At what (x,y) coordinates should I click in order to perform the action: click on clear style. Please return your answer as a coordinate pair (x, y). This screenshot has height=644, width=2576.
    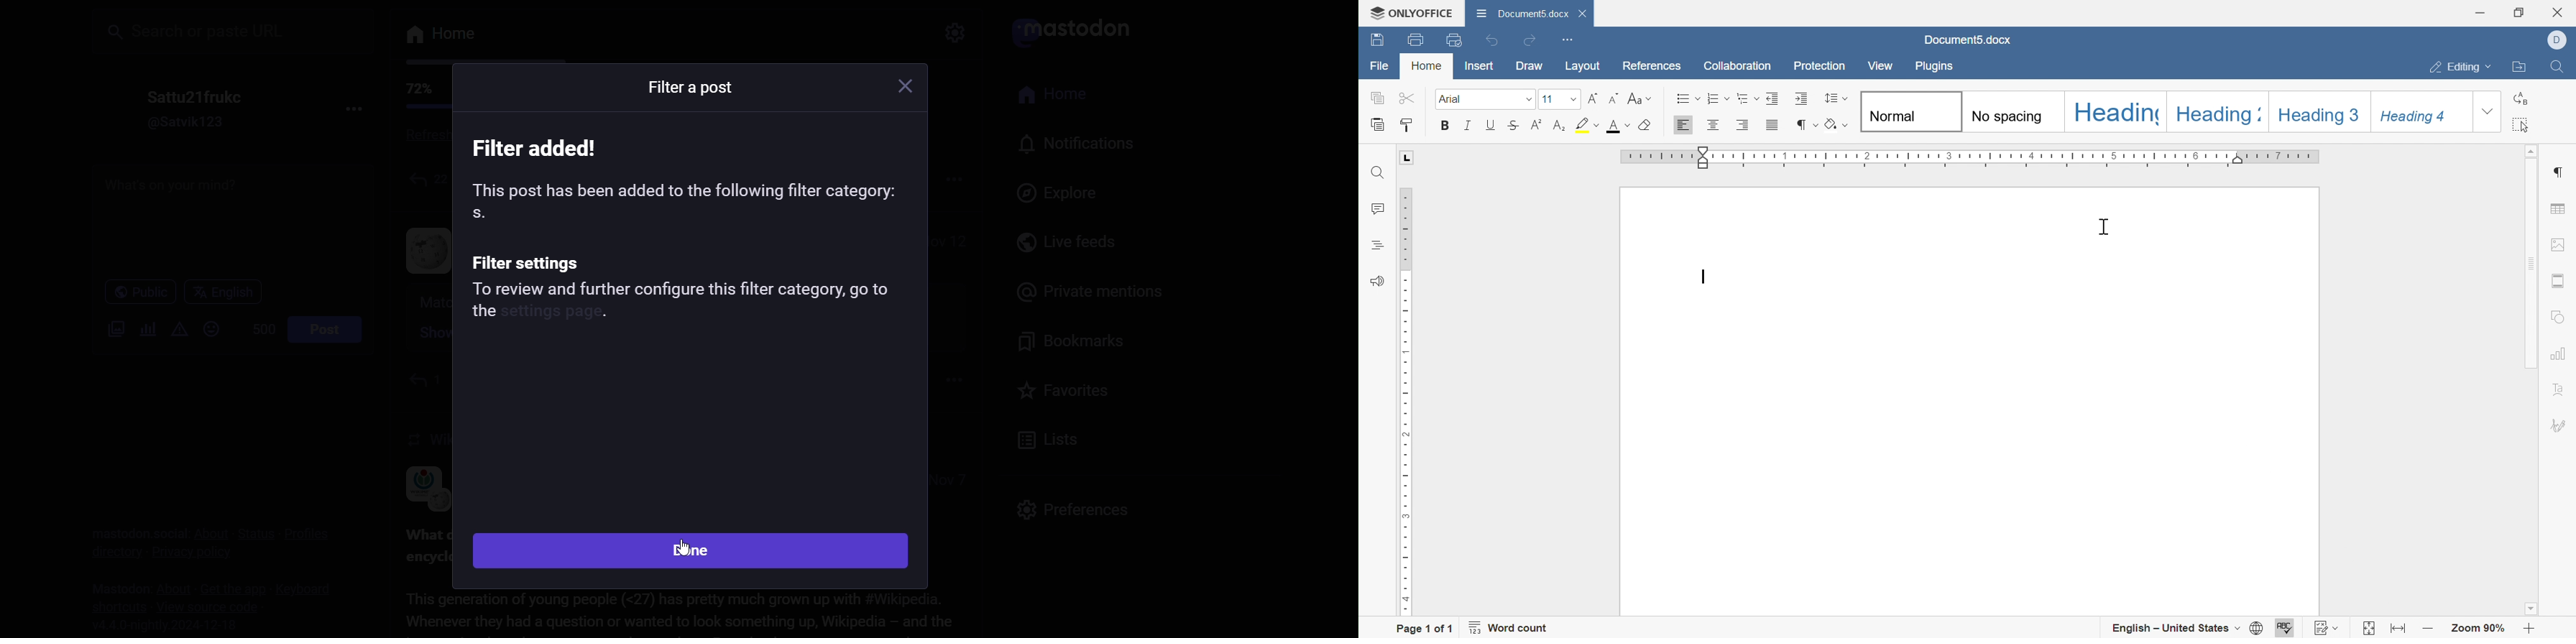
    Looking at the image, I should click on (1646, 127).